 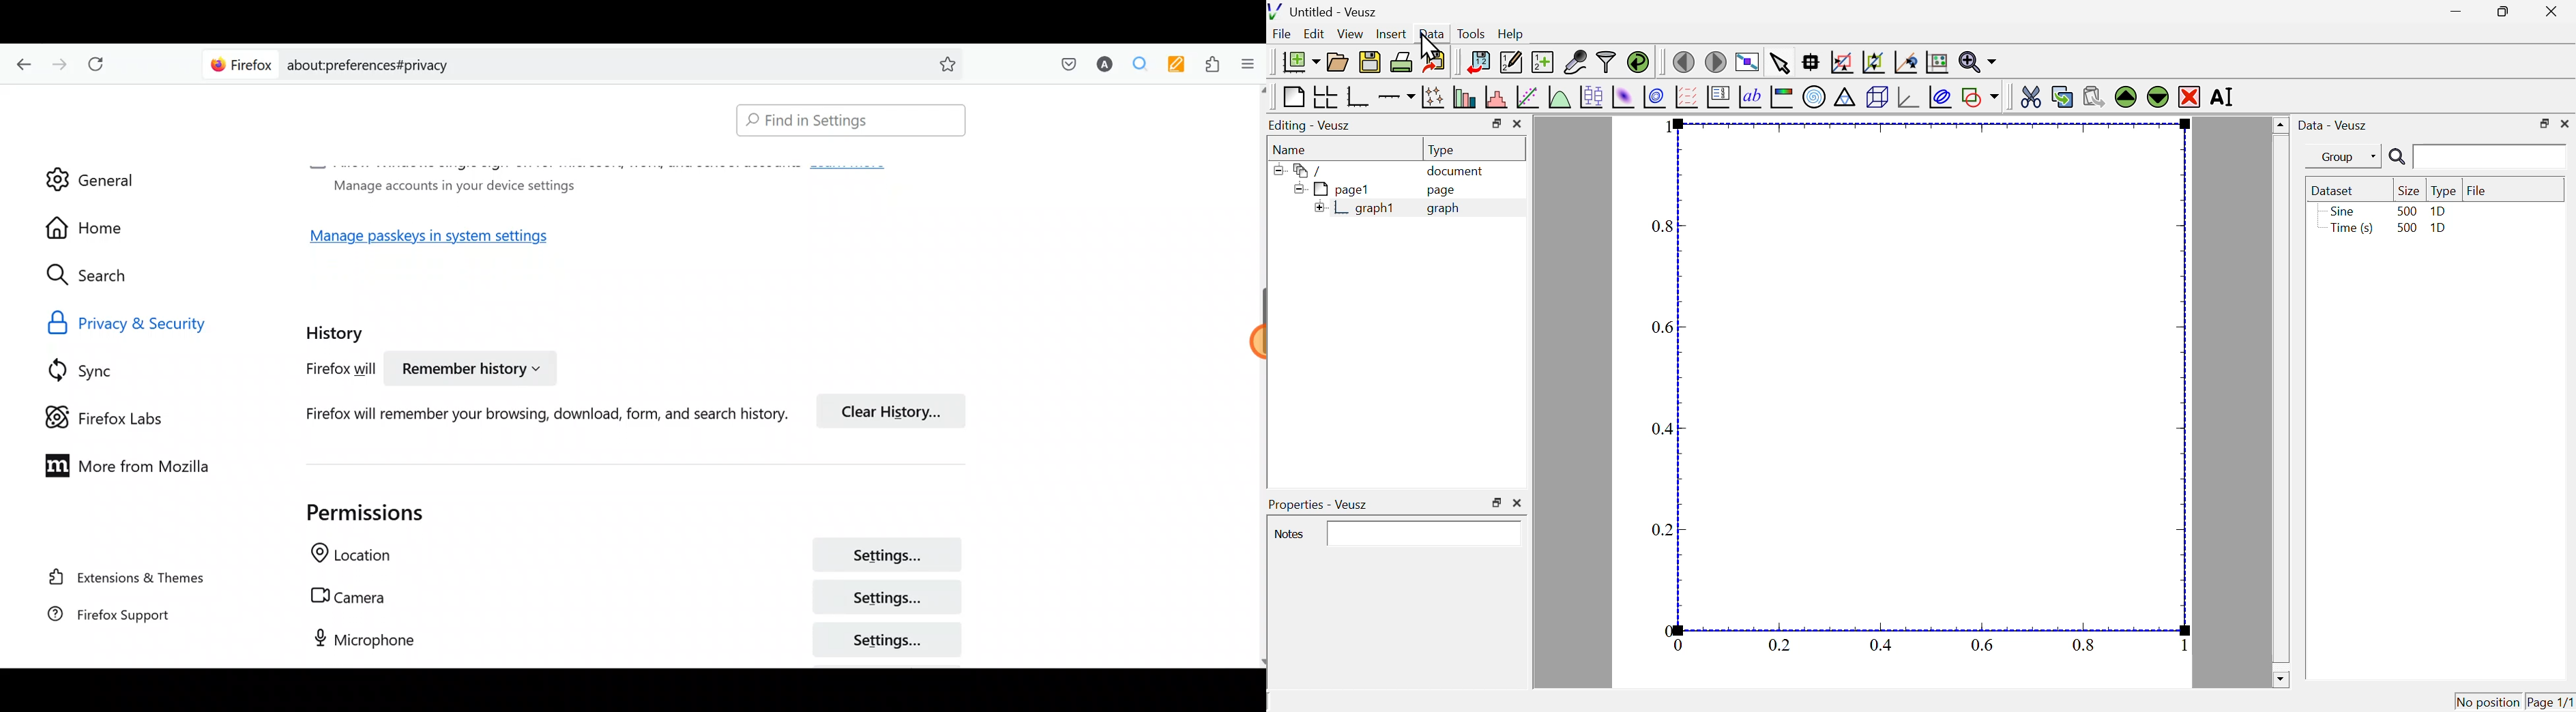 What do you see at coordinates (130, 579) in the screenshot?
I see `Extension & themes` at bounding box center [130, 579].